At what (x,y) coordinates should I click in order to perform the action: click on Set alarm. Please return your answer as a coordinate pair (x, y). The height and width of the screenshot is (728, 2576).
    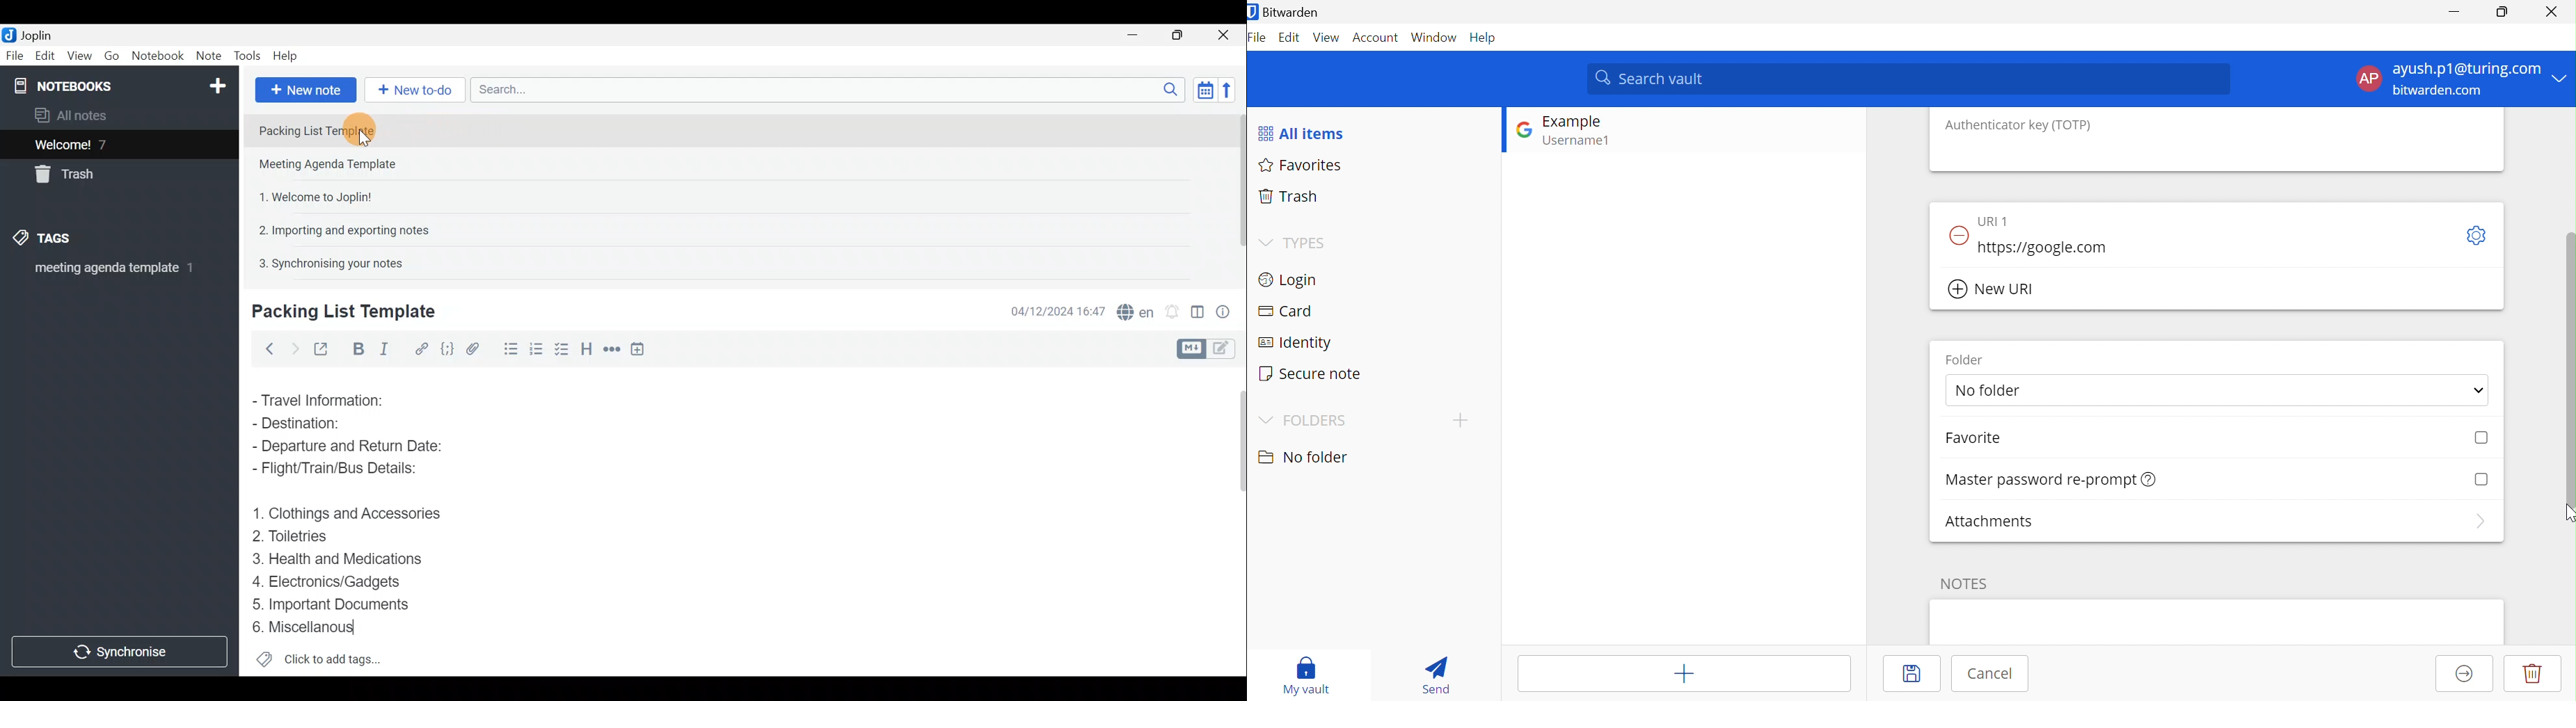
    Looking at the image, I should click on (1172, 308).